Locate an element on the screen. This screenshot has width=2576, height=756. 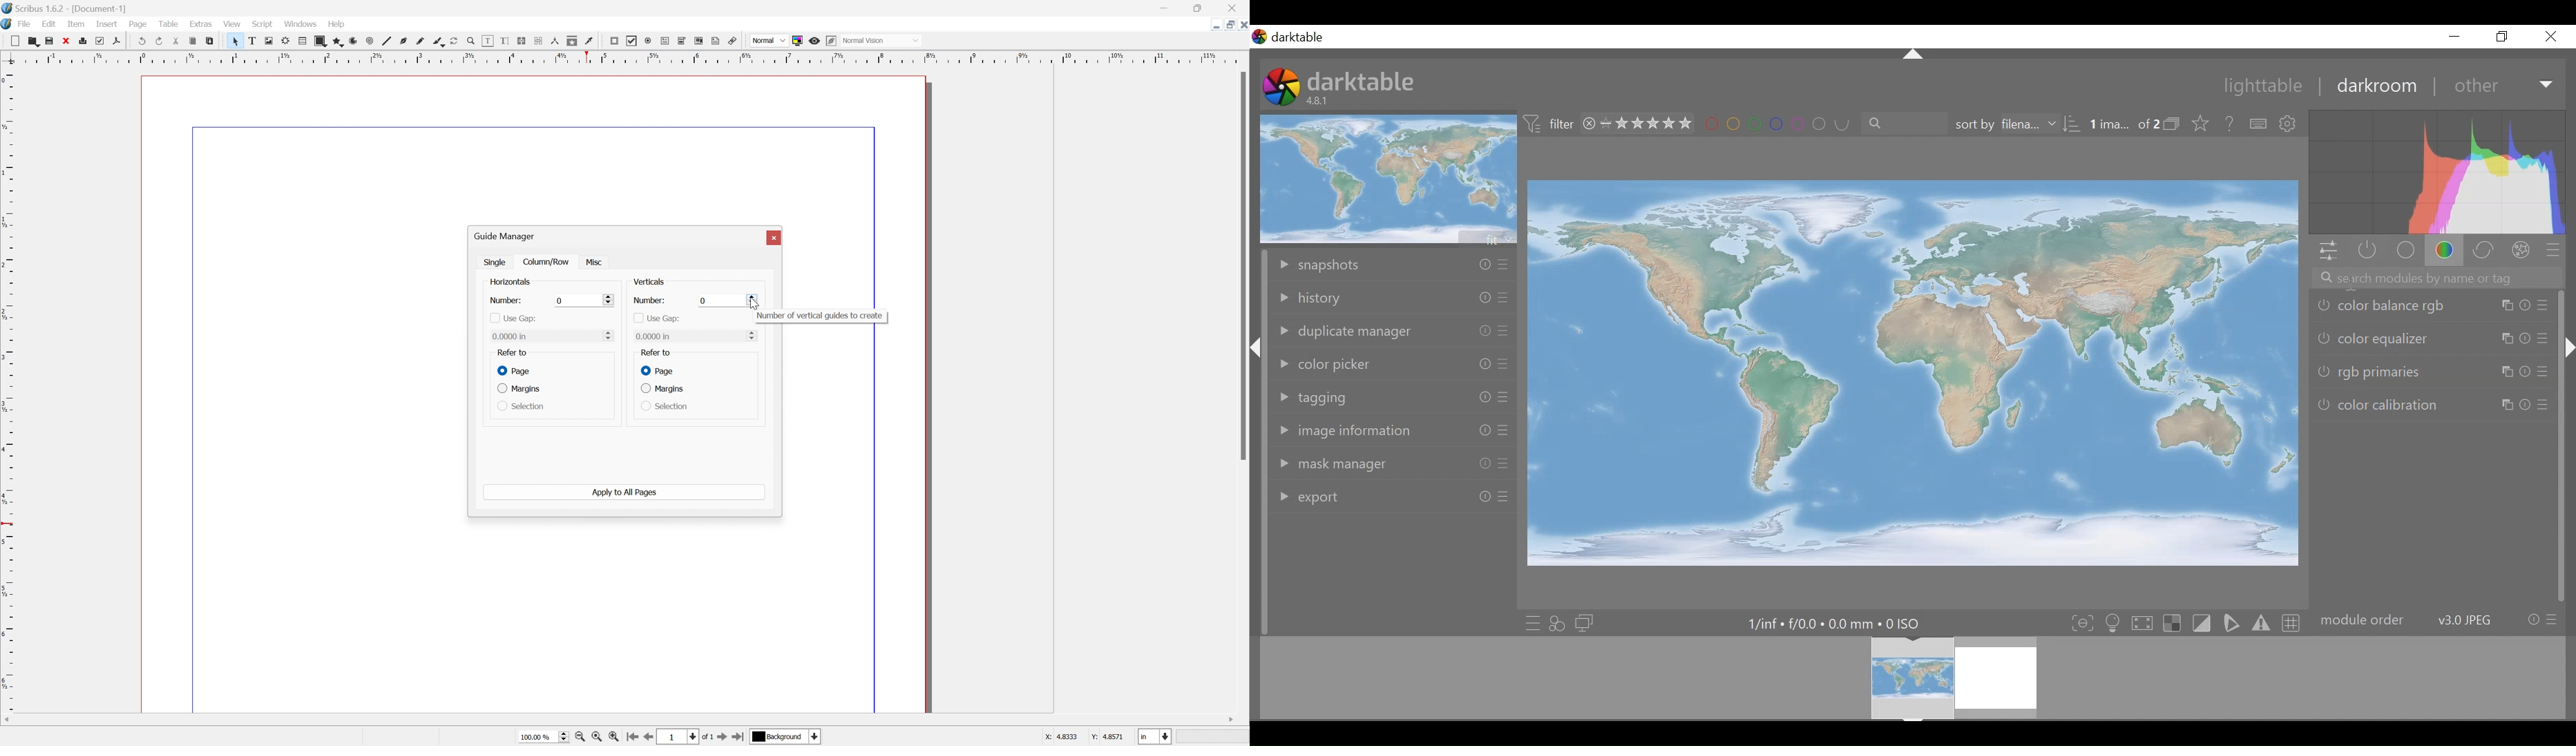
scribus icon is located at coordinates (8, 24).